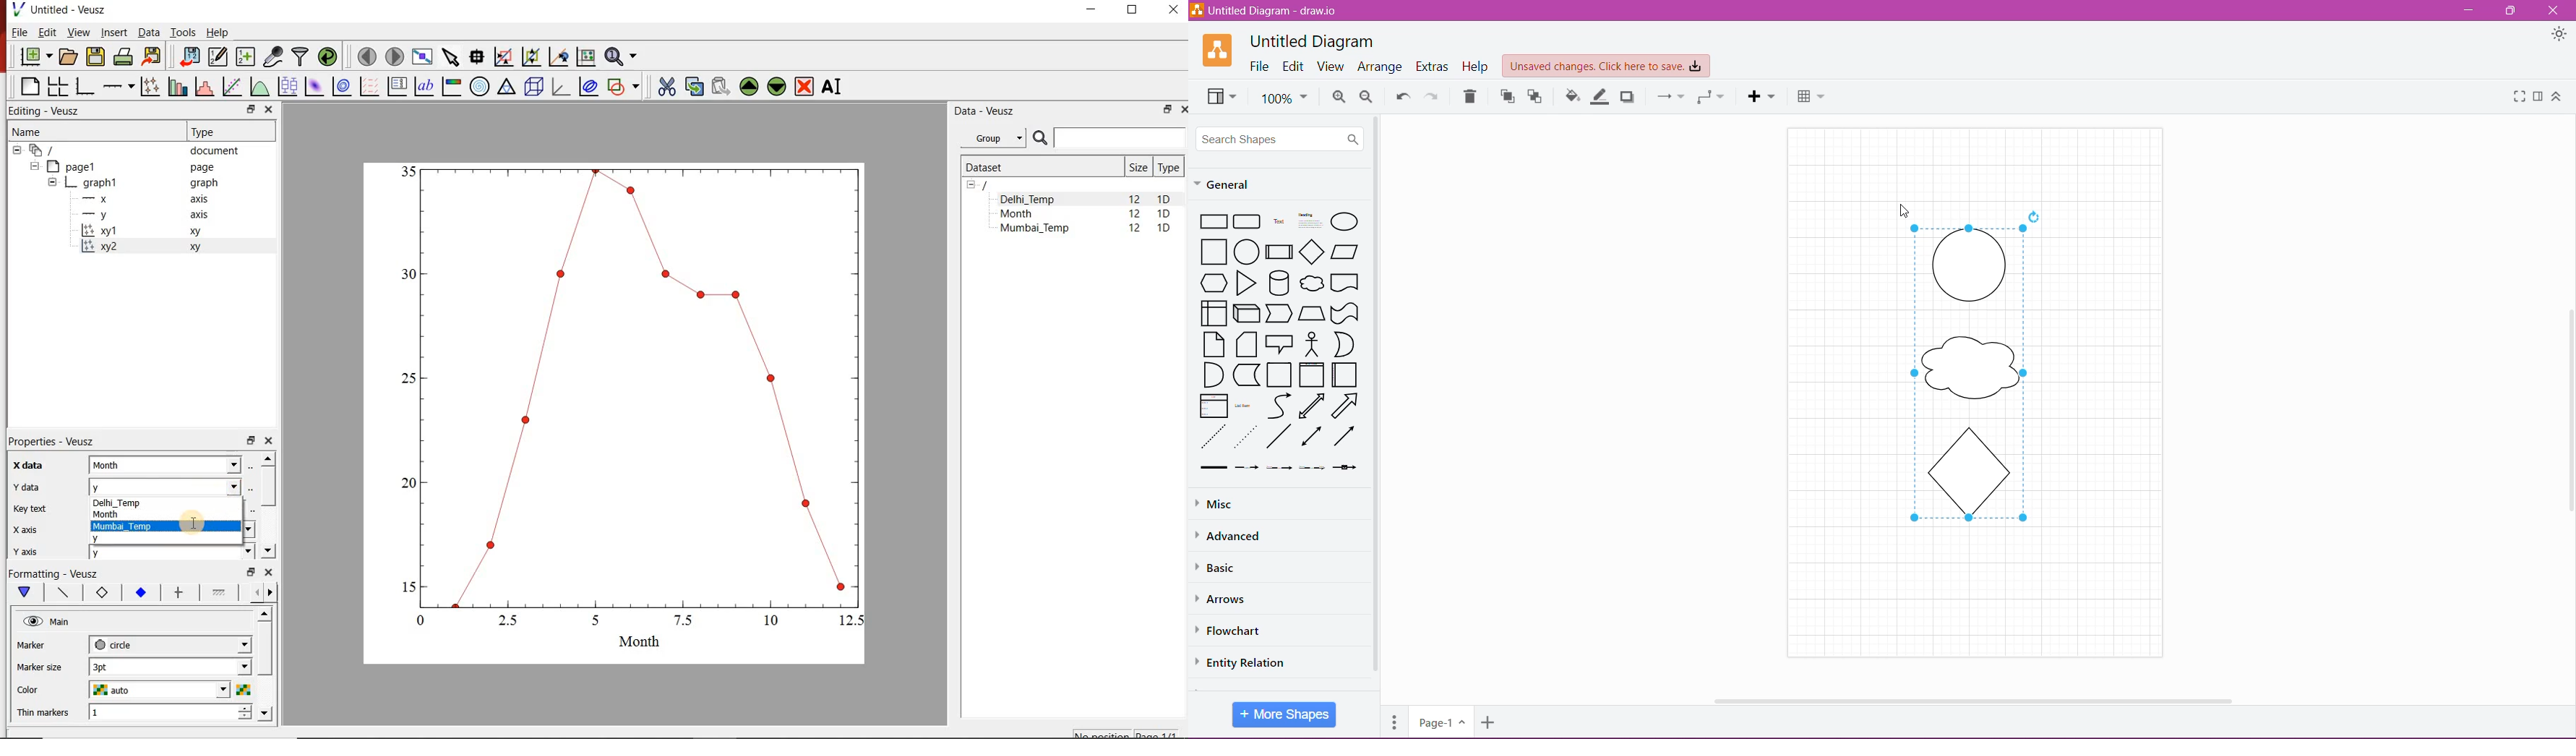 The height and width of the screenshot is (756, 2576). What do you see at coordinates (1279, 342) in the screenshot?
I see `Available shapes in General` at bounding box center [1279, 342].